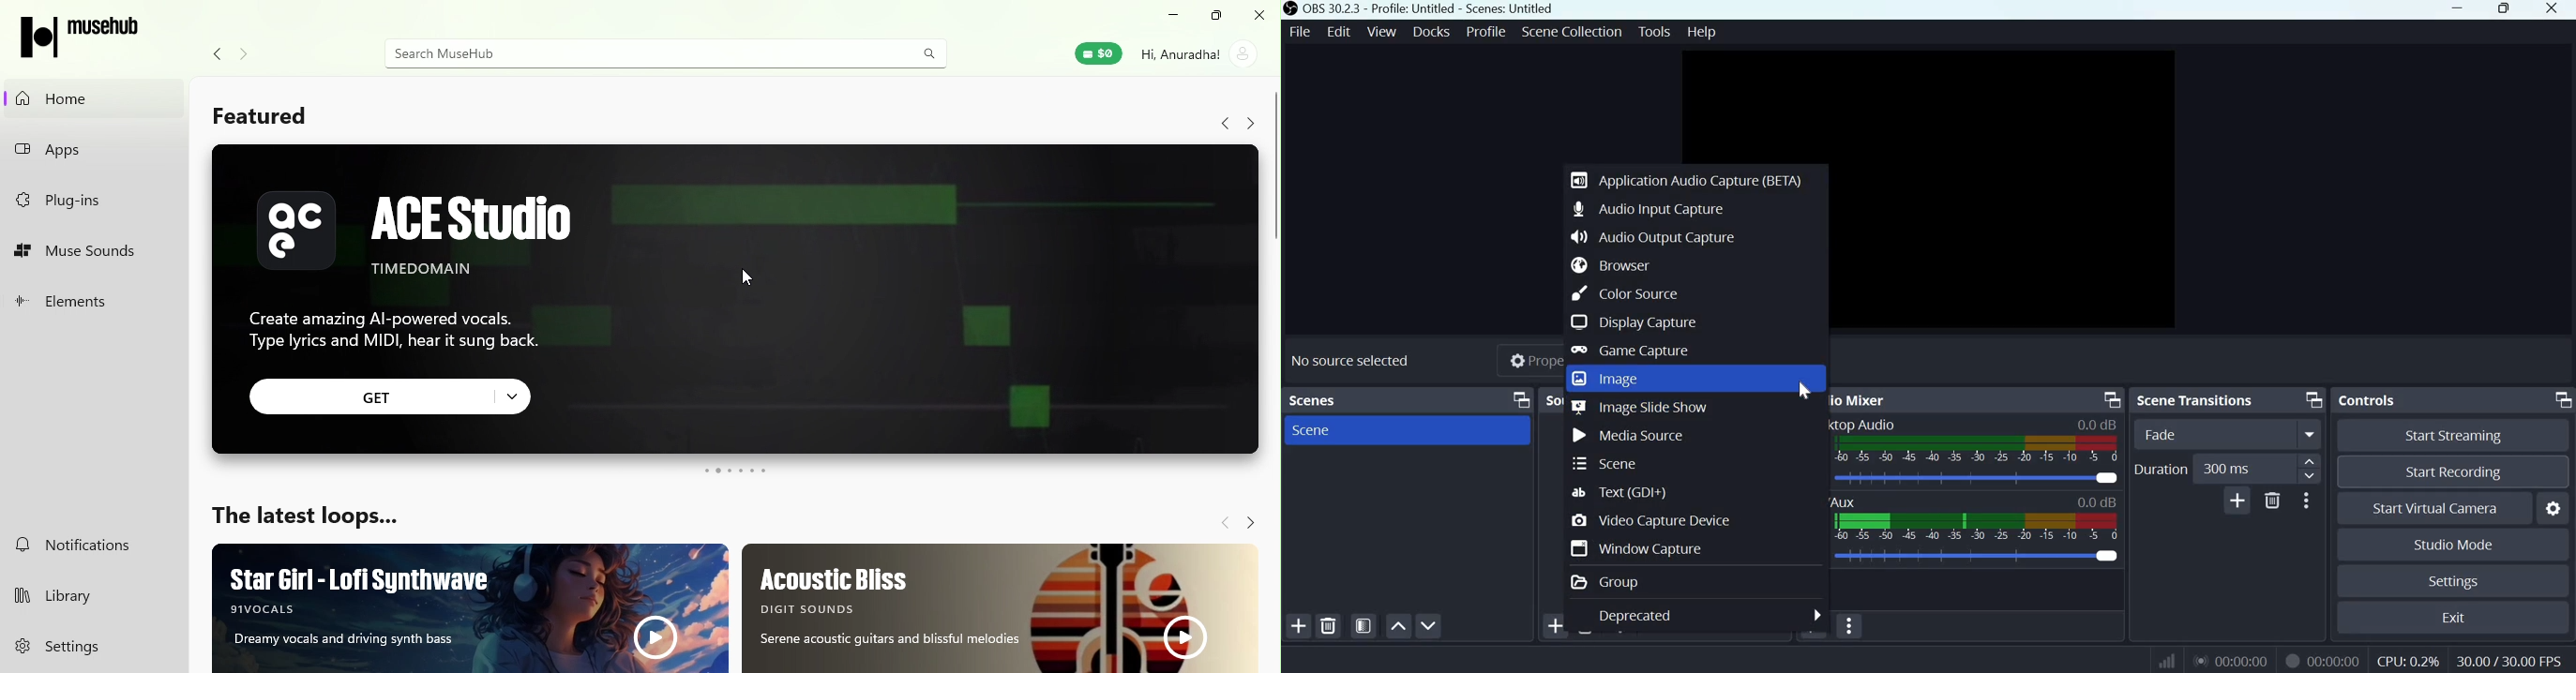 Image resolution: width=2576 pixels, height=700 pixels. What do you see at coordinates (2455, 436) in the screenshot?
I see `Start streaming` at bounding box center [2455, 436].